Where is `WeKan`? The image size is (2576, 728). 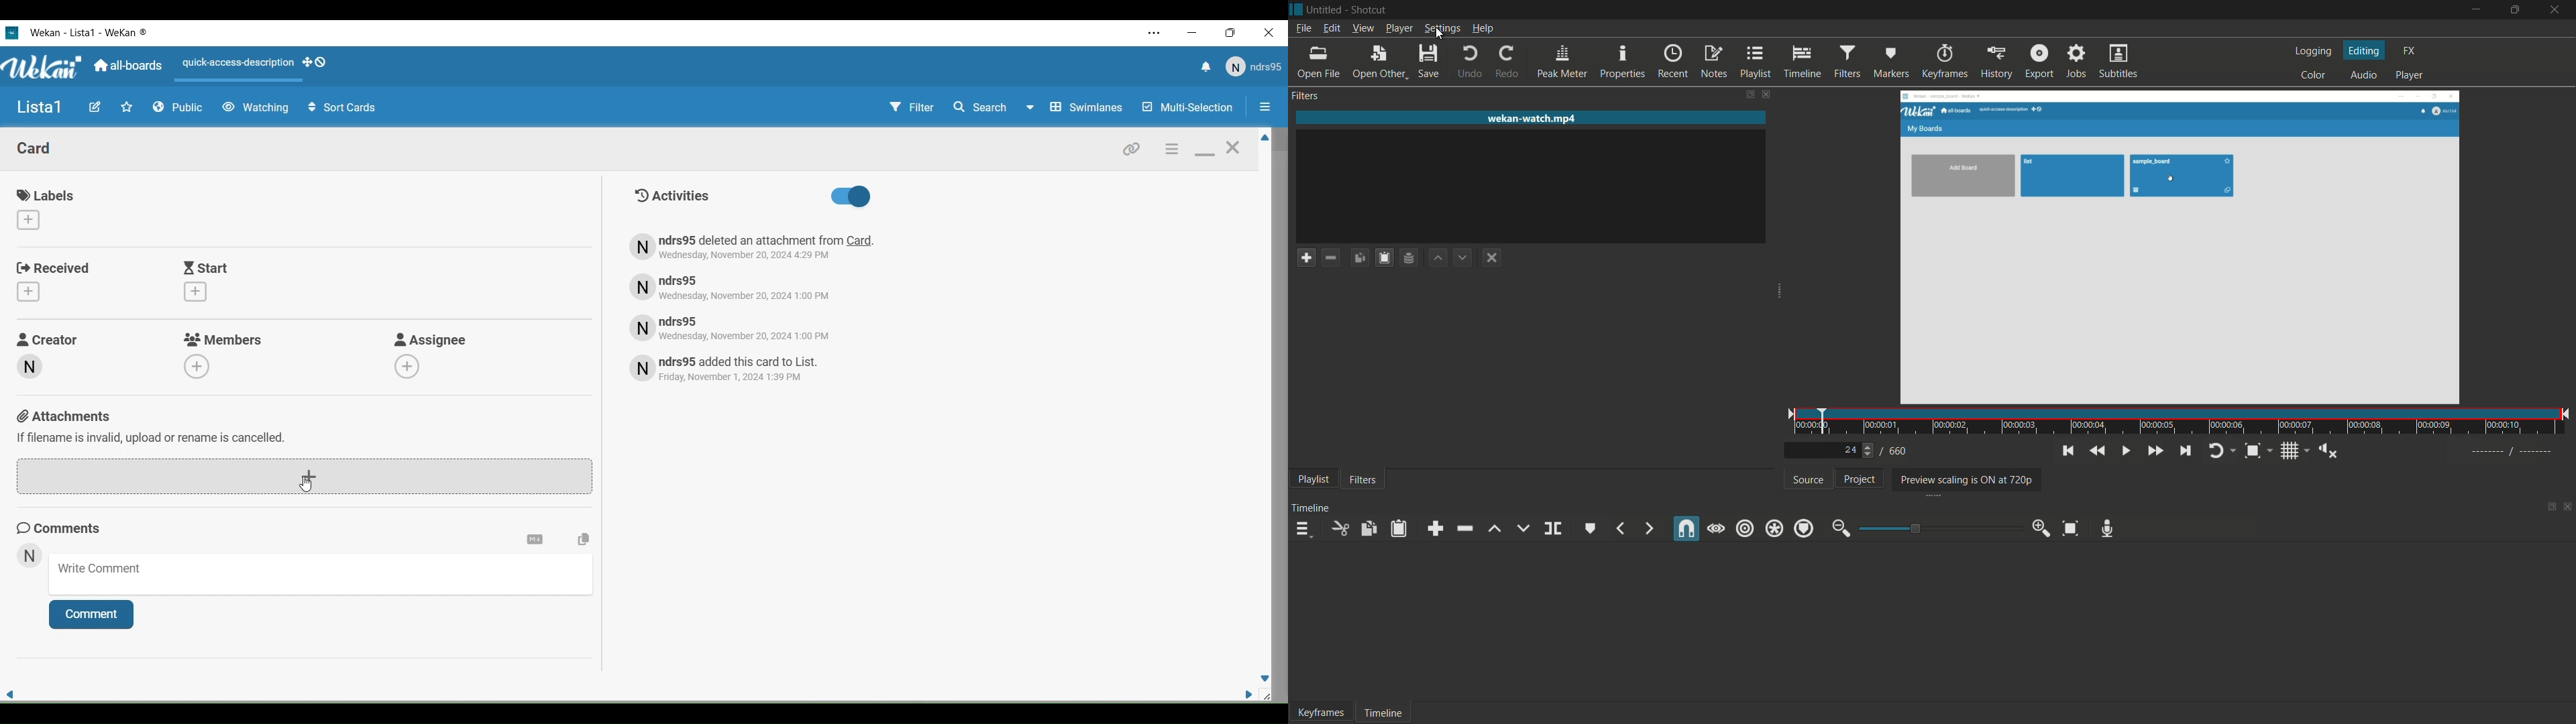 WeKan is located at coordinates (43, 67).